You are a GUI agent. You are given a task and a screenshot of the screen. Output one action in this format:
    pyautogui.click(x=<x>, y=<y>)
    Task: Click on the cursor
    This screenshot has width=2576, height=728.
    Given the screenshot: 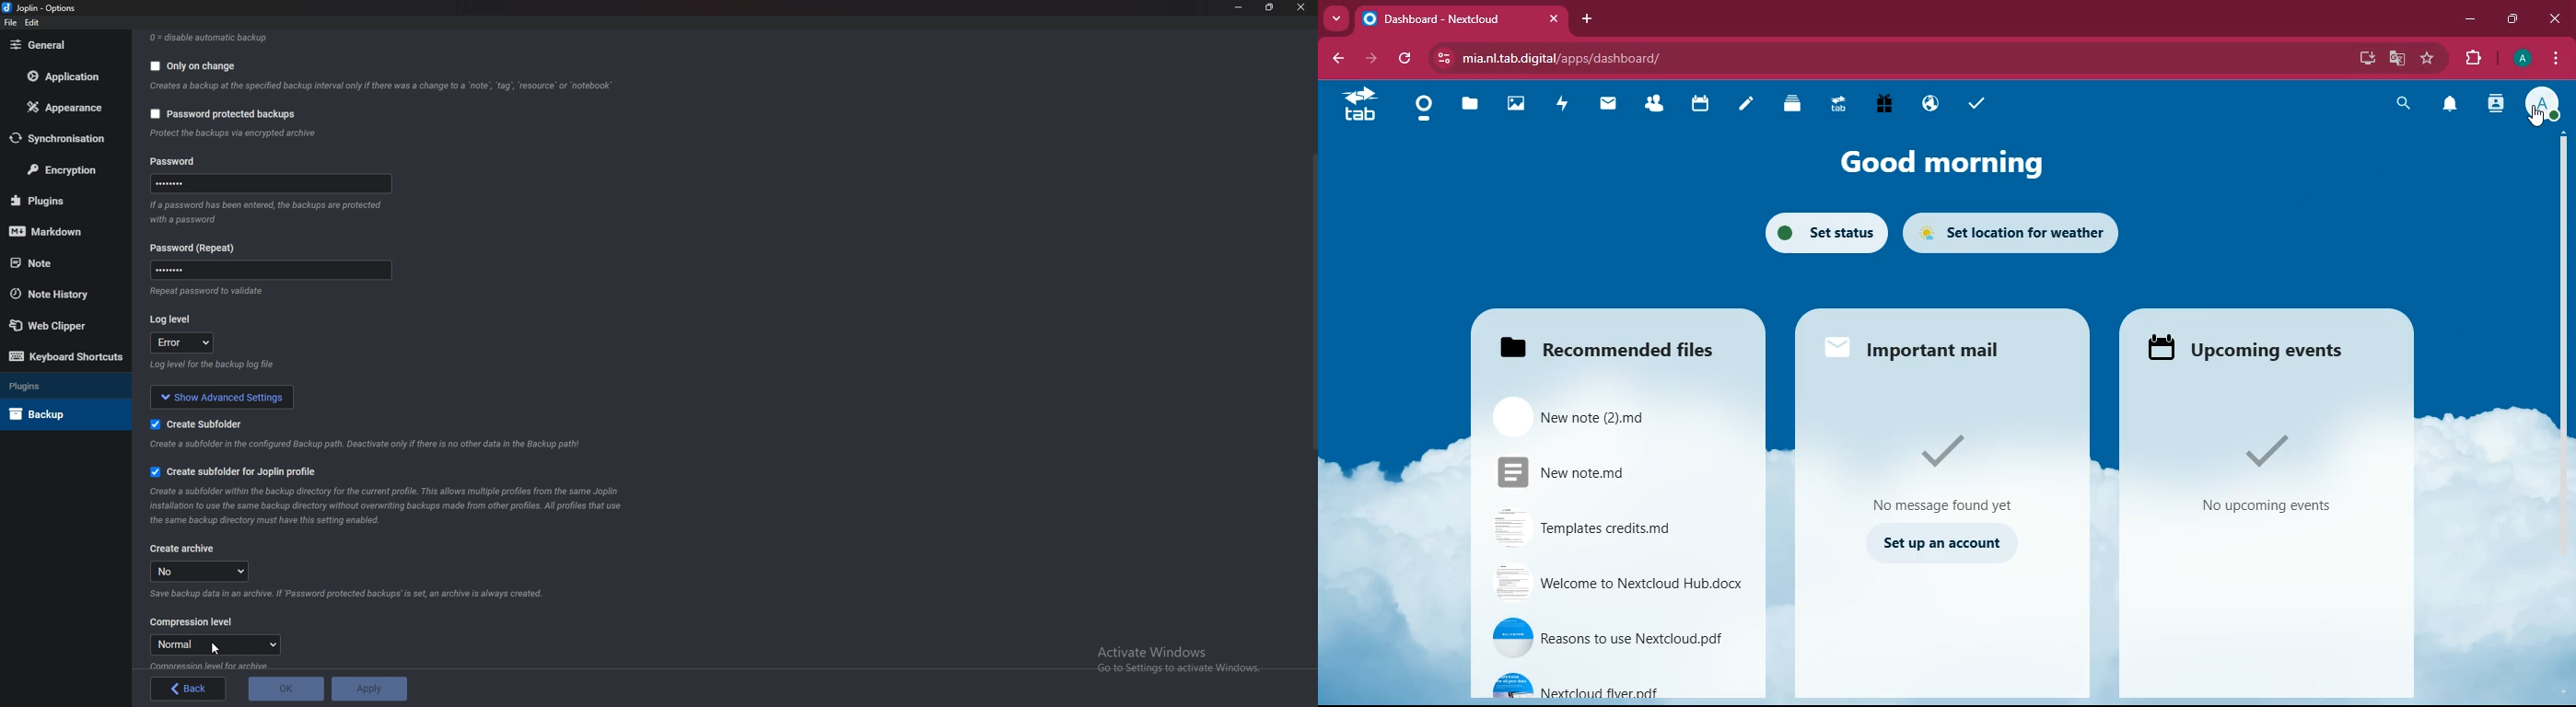 What is the action you would take?
    pyautogui.click(x=2539, y=116)
    